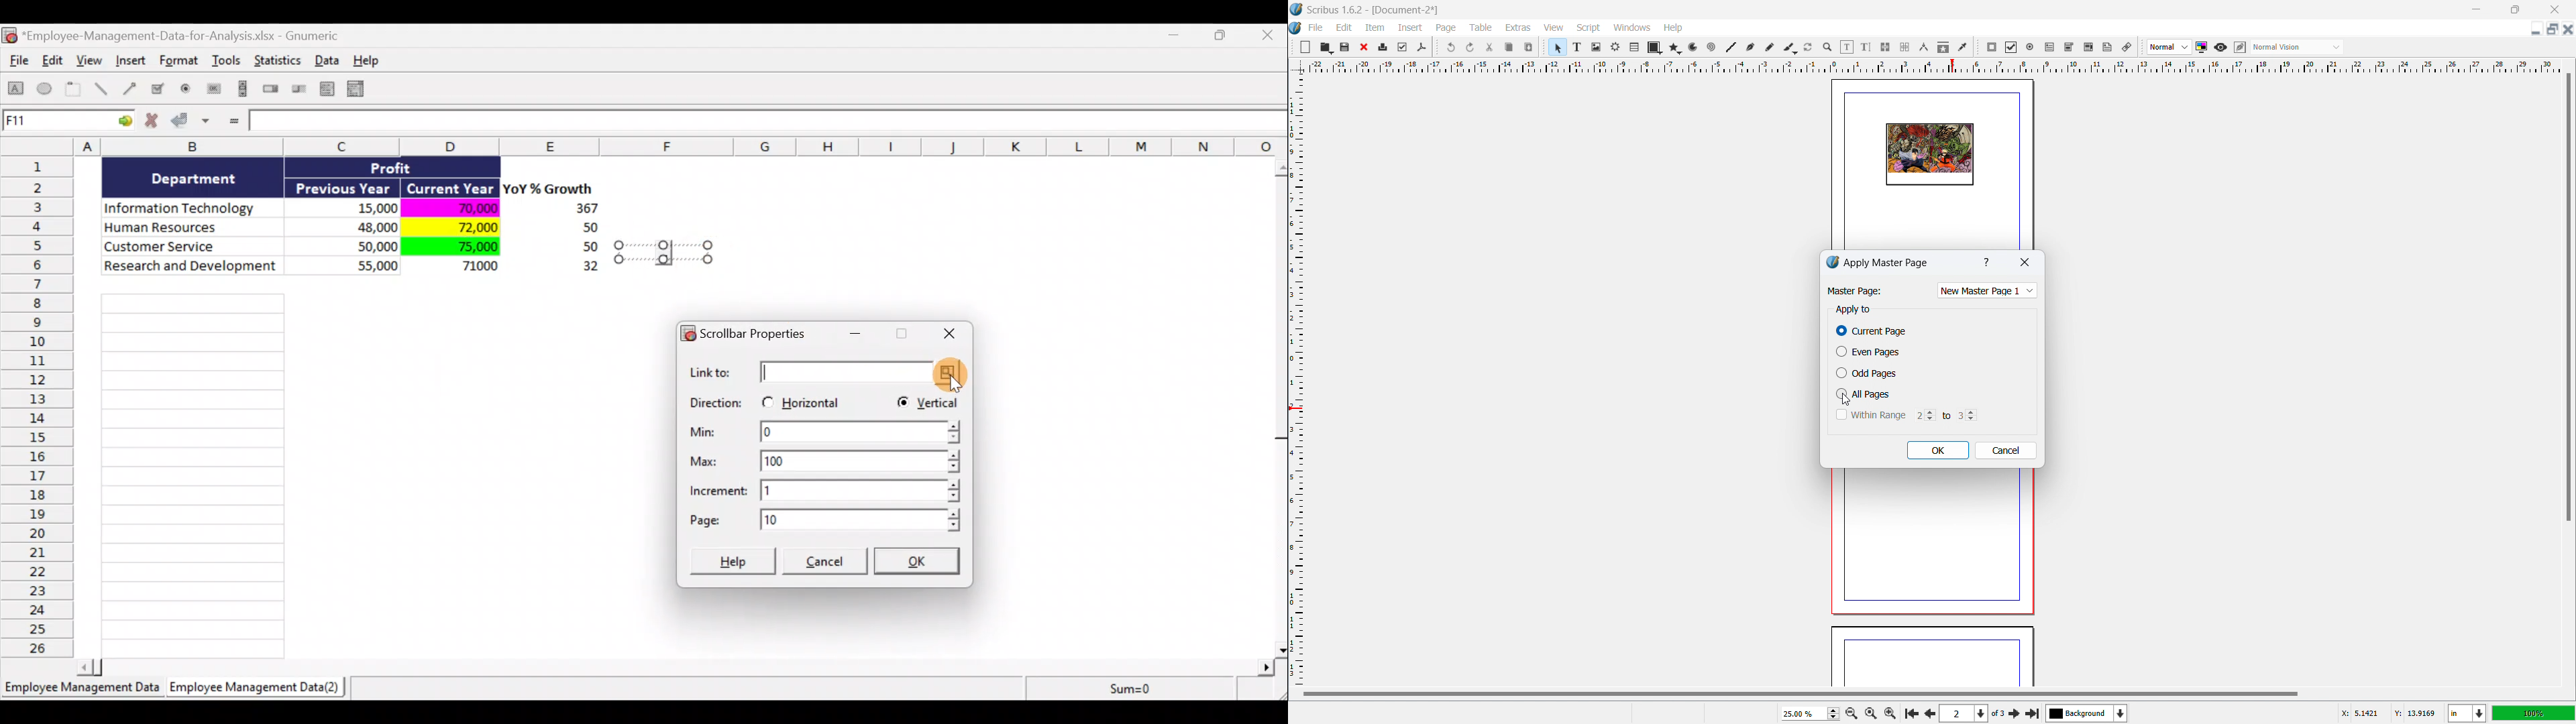  I want to click on script, so click(1589, 28).